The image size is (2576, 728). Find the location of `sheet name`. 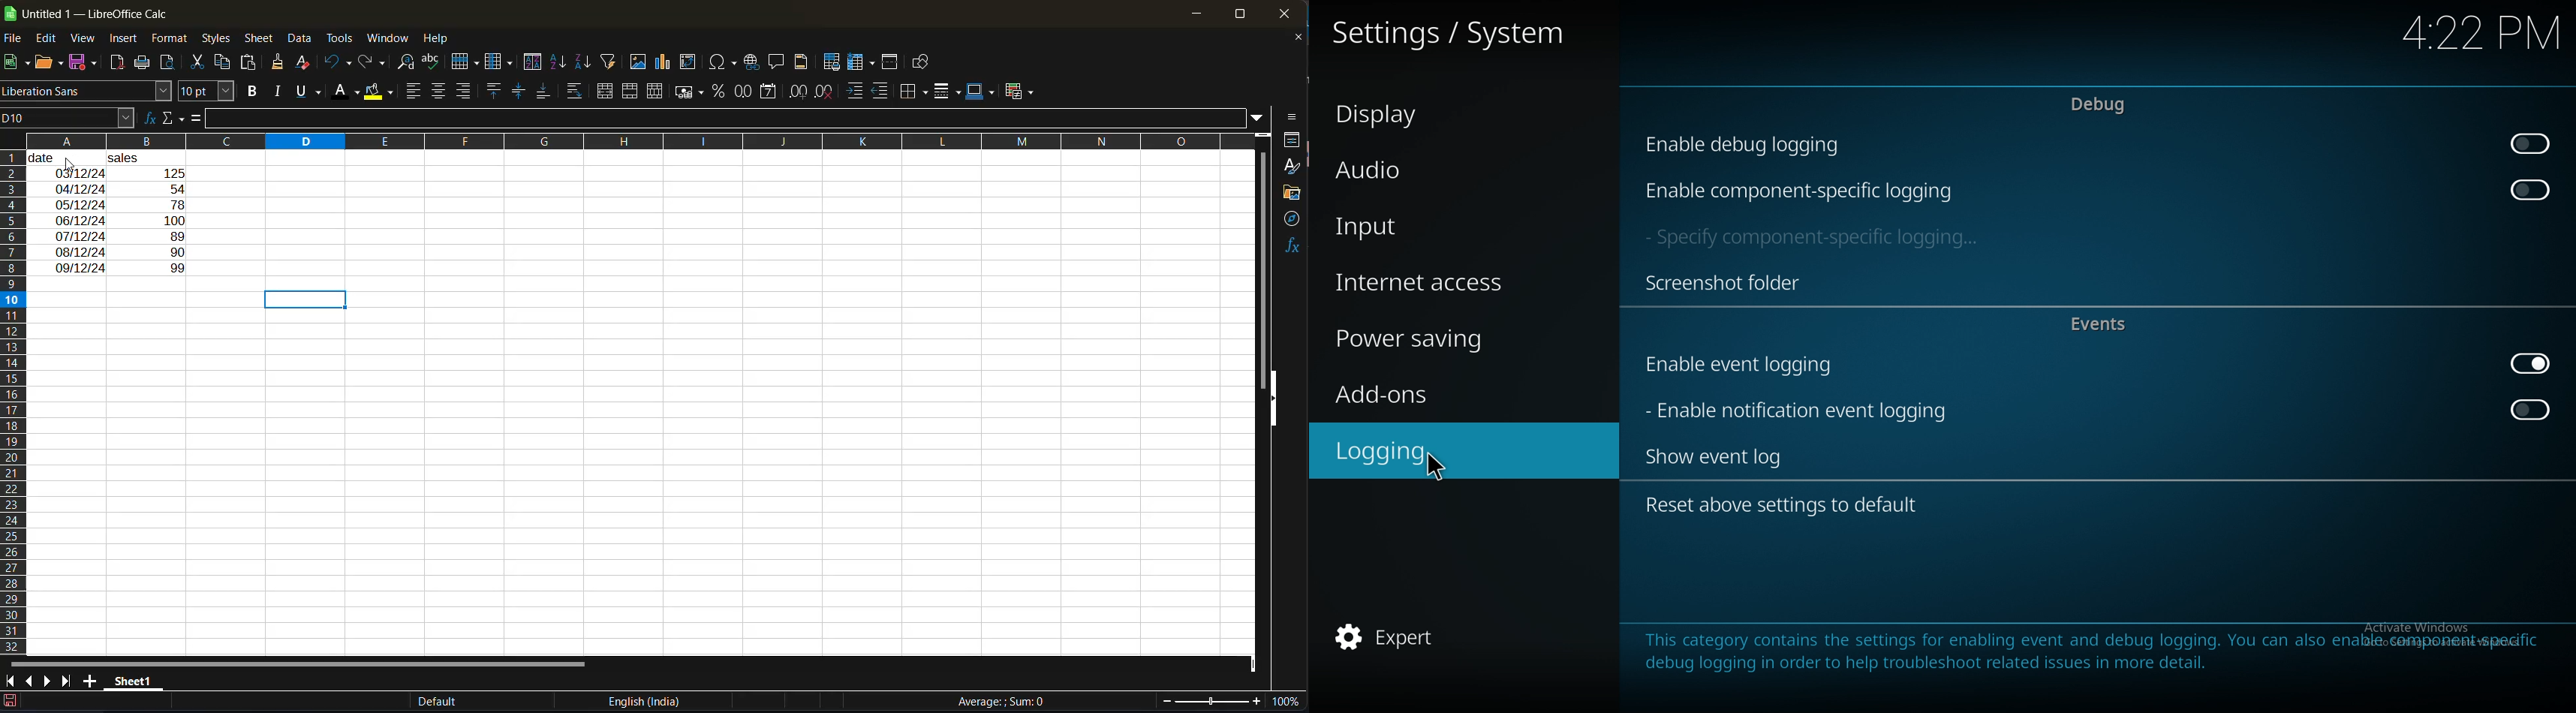

sheet name is located at coordinates (134, 683).